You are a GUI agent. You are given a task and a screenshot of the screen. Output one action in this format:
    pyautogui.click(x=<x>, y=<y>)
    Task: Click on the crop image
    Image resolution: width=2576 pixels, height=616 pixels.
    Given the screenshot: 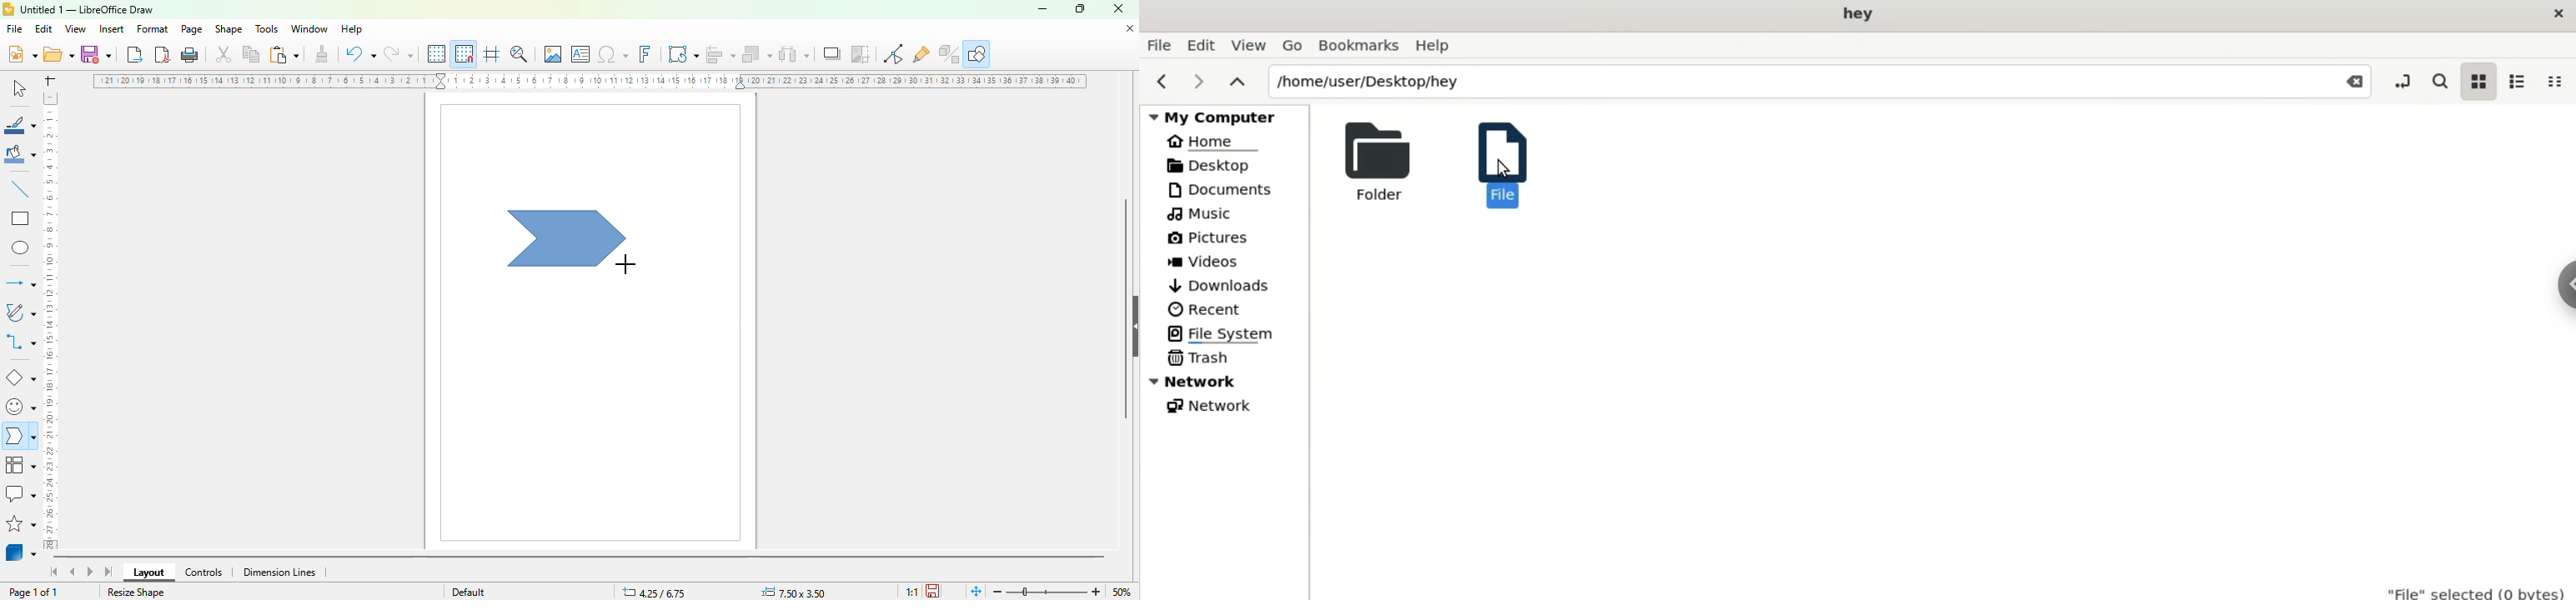 What is the action you would take?
    pyautogui.click(x=860, y=53)
    